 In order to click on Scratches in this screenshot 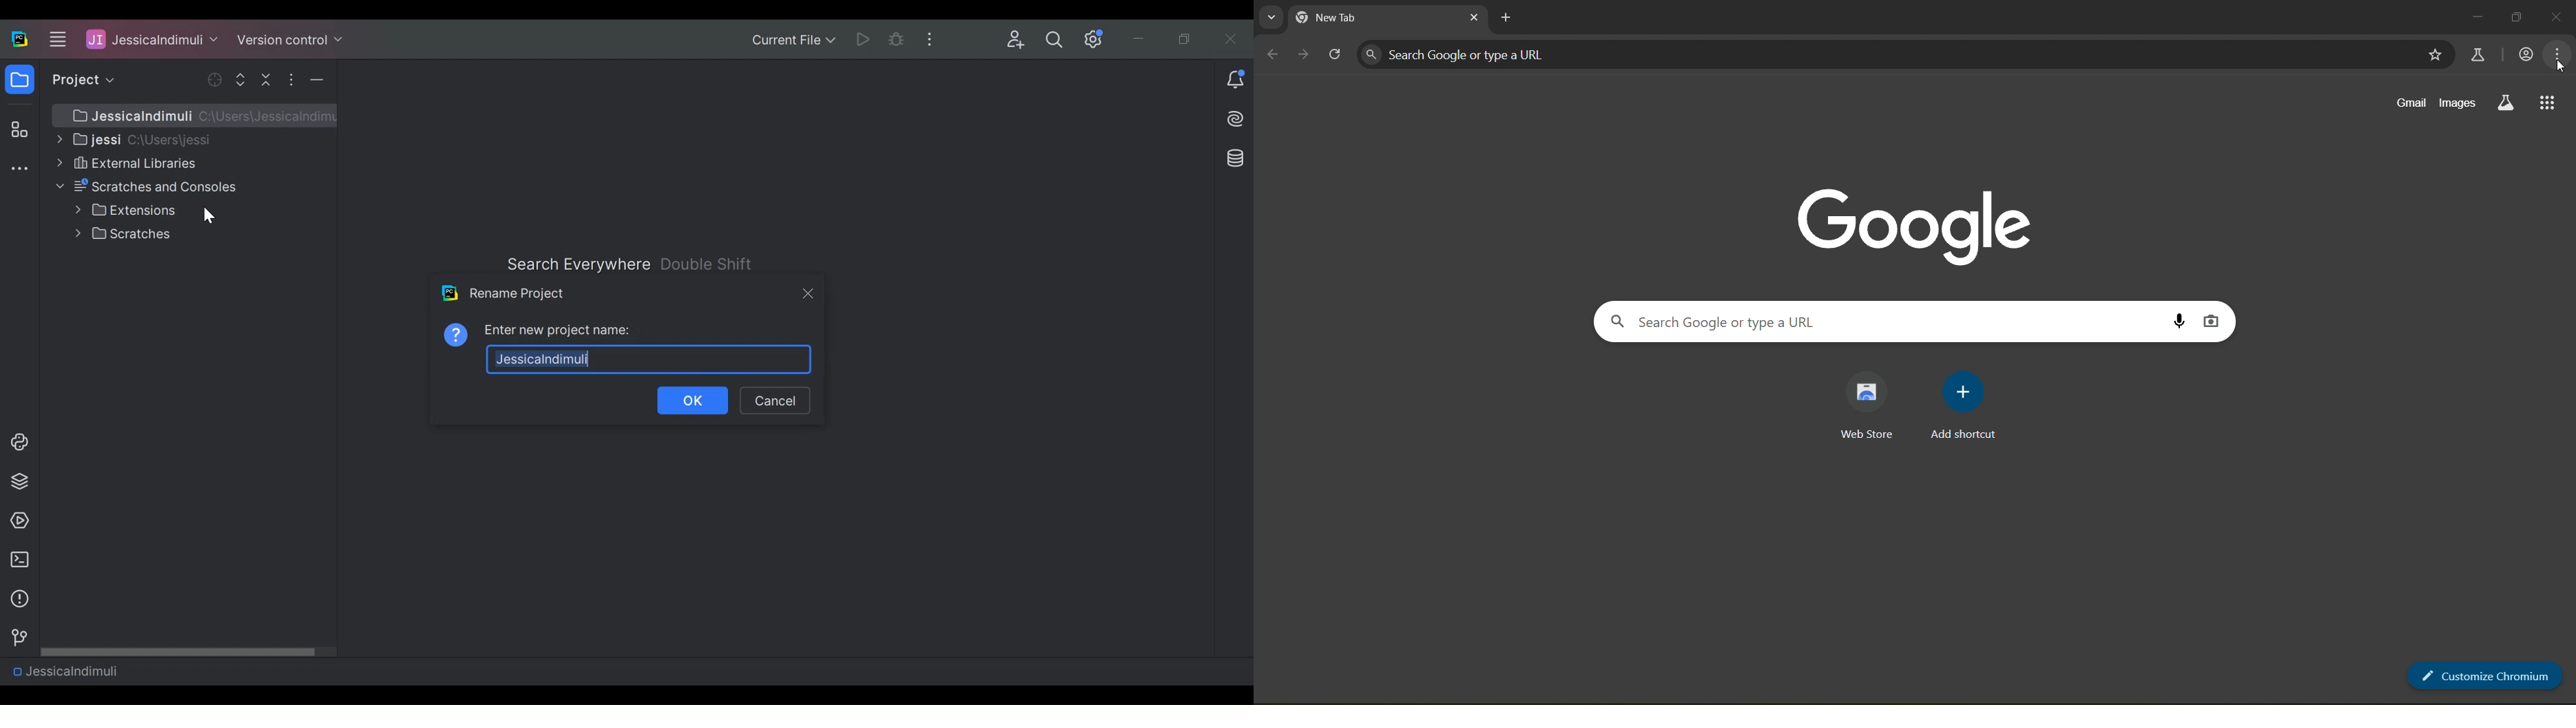, I will do `click(126, 234)`.